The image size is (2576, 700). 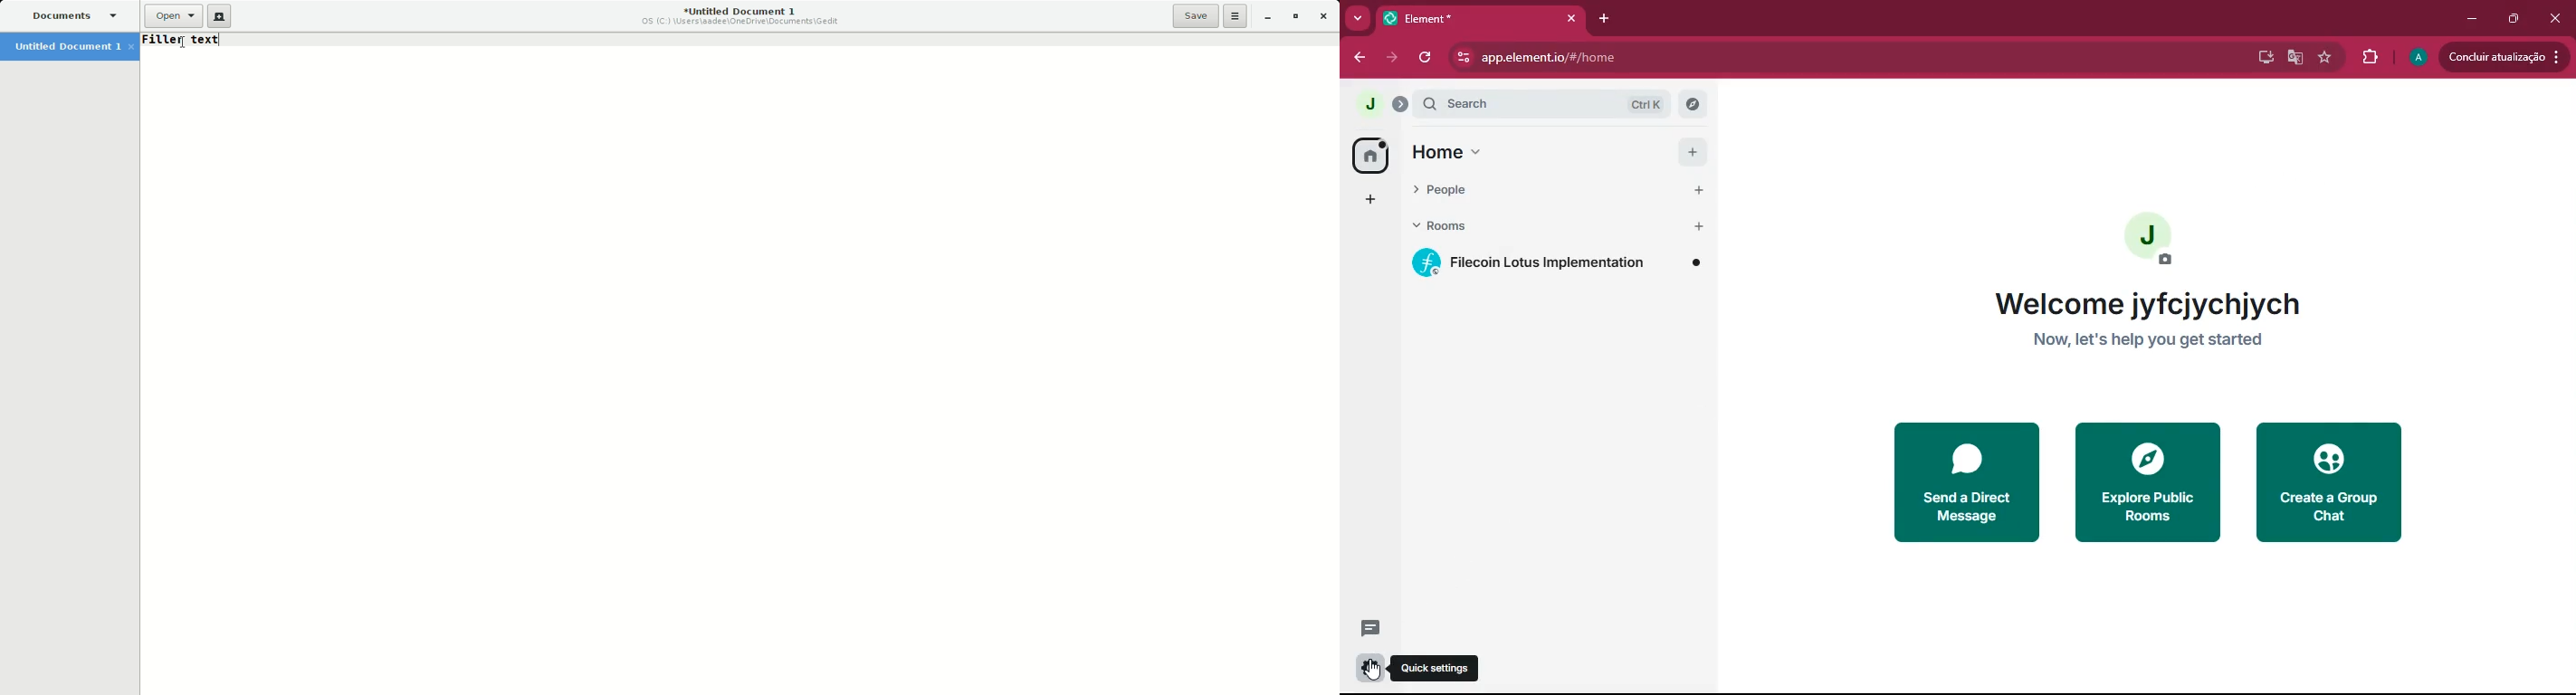 What do you see at coordinates (1478, 18) in the screenshot?
I see `Element*` at bounding box center [1478, 18].